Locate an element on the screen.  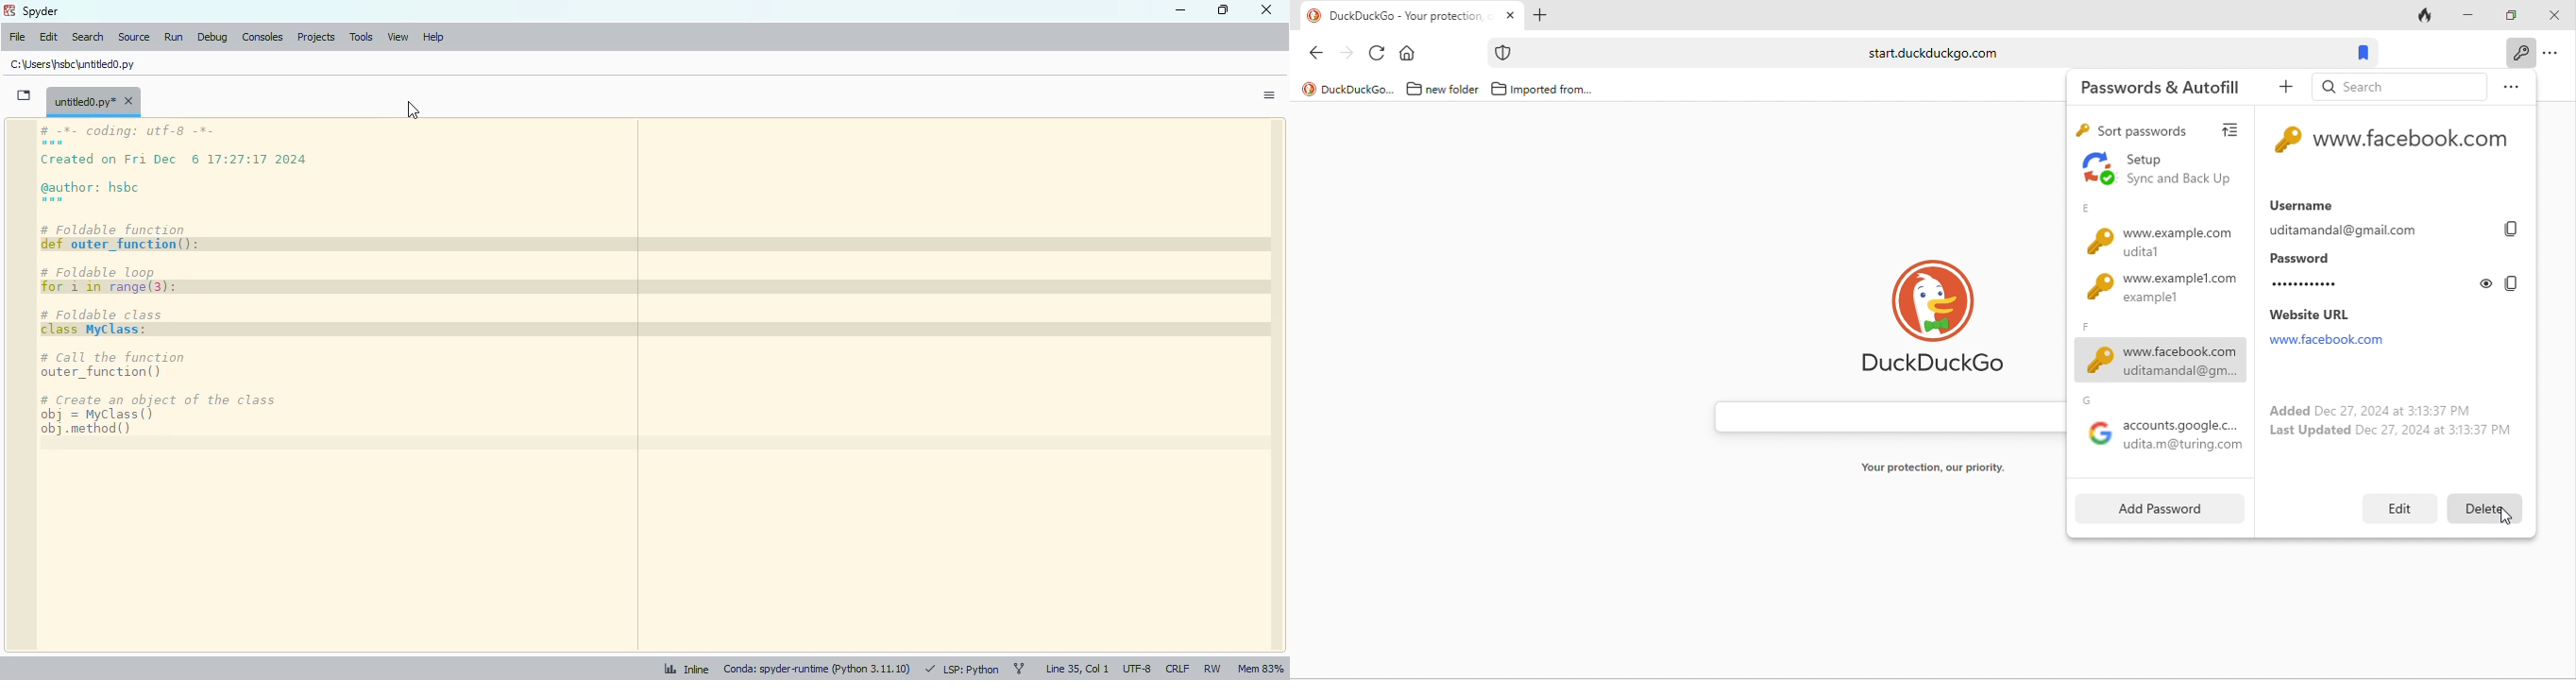
debug is located at coordinates (212, 37).